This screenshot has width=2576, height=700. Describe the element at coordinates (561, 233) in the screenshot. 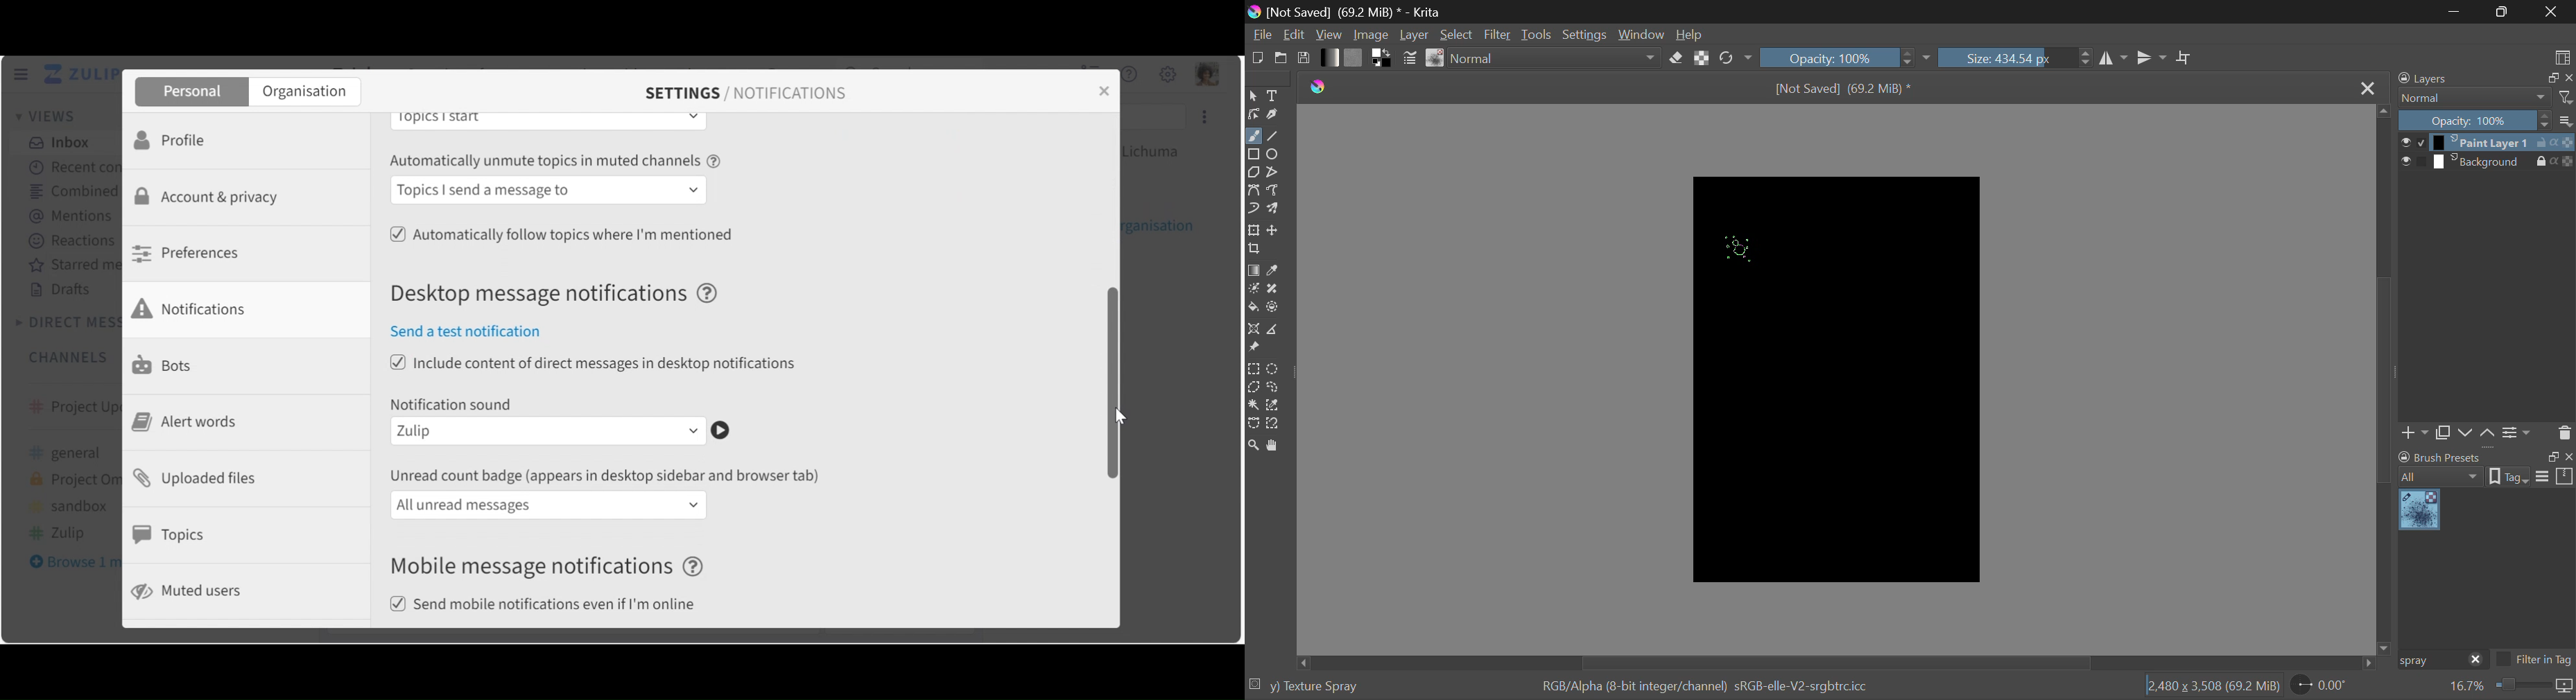

I see `(un)select Automatically follow topics where I am mentioned` at that location.